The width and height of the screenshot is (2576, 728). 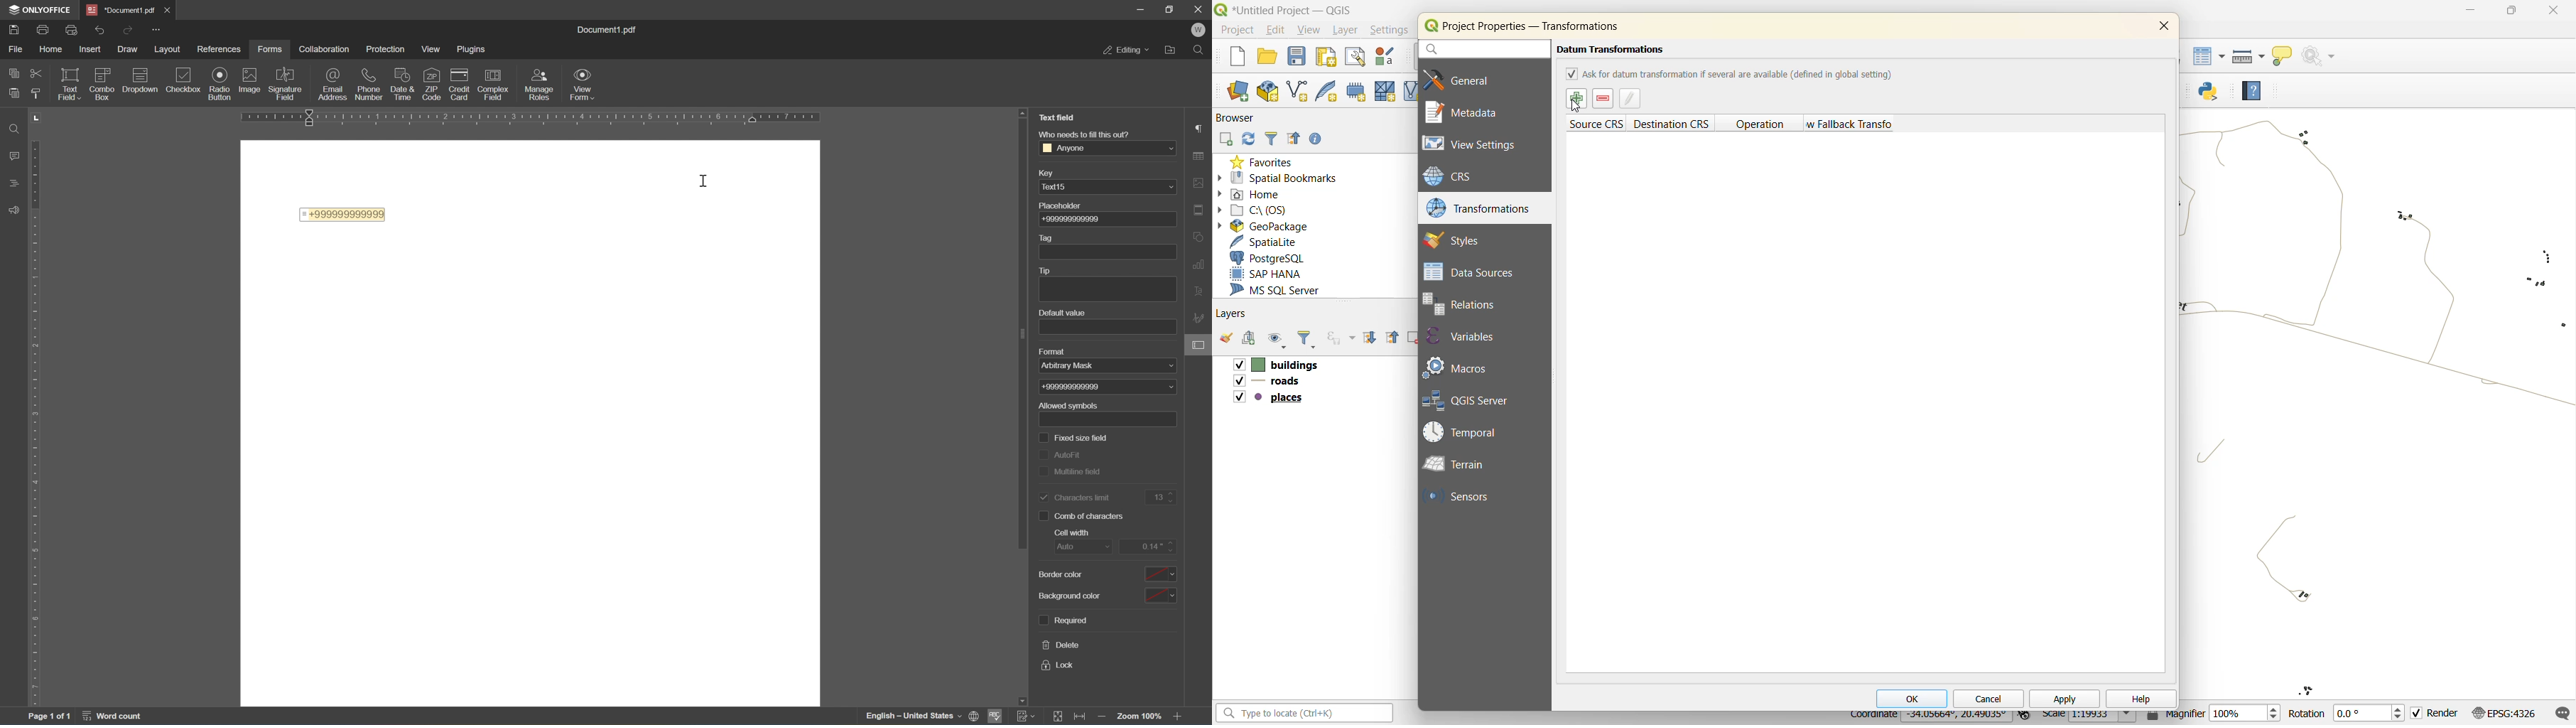 What do you see at coordinates (1201, 234) in the screenshot?
I see `shape settings` at bounding box center [1201, 234].